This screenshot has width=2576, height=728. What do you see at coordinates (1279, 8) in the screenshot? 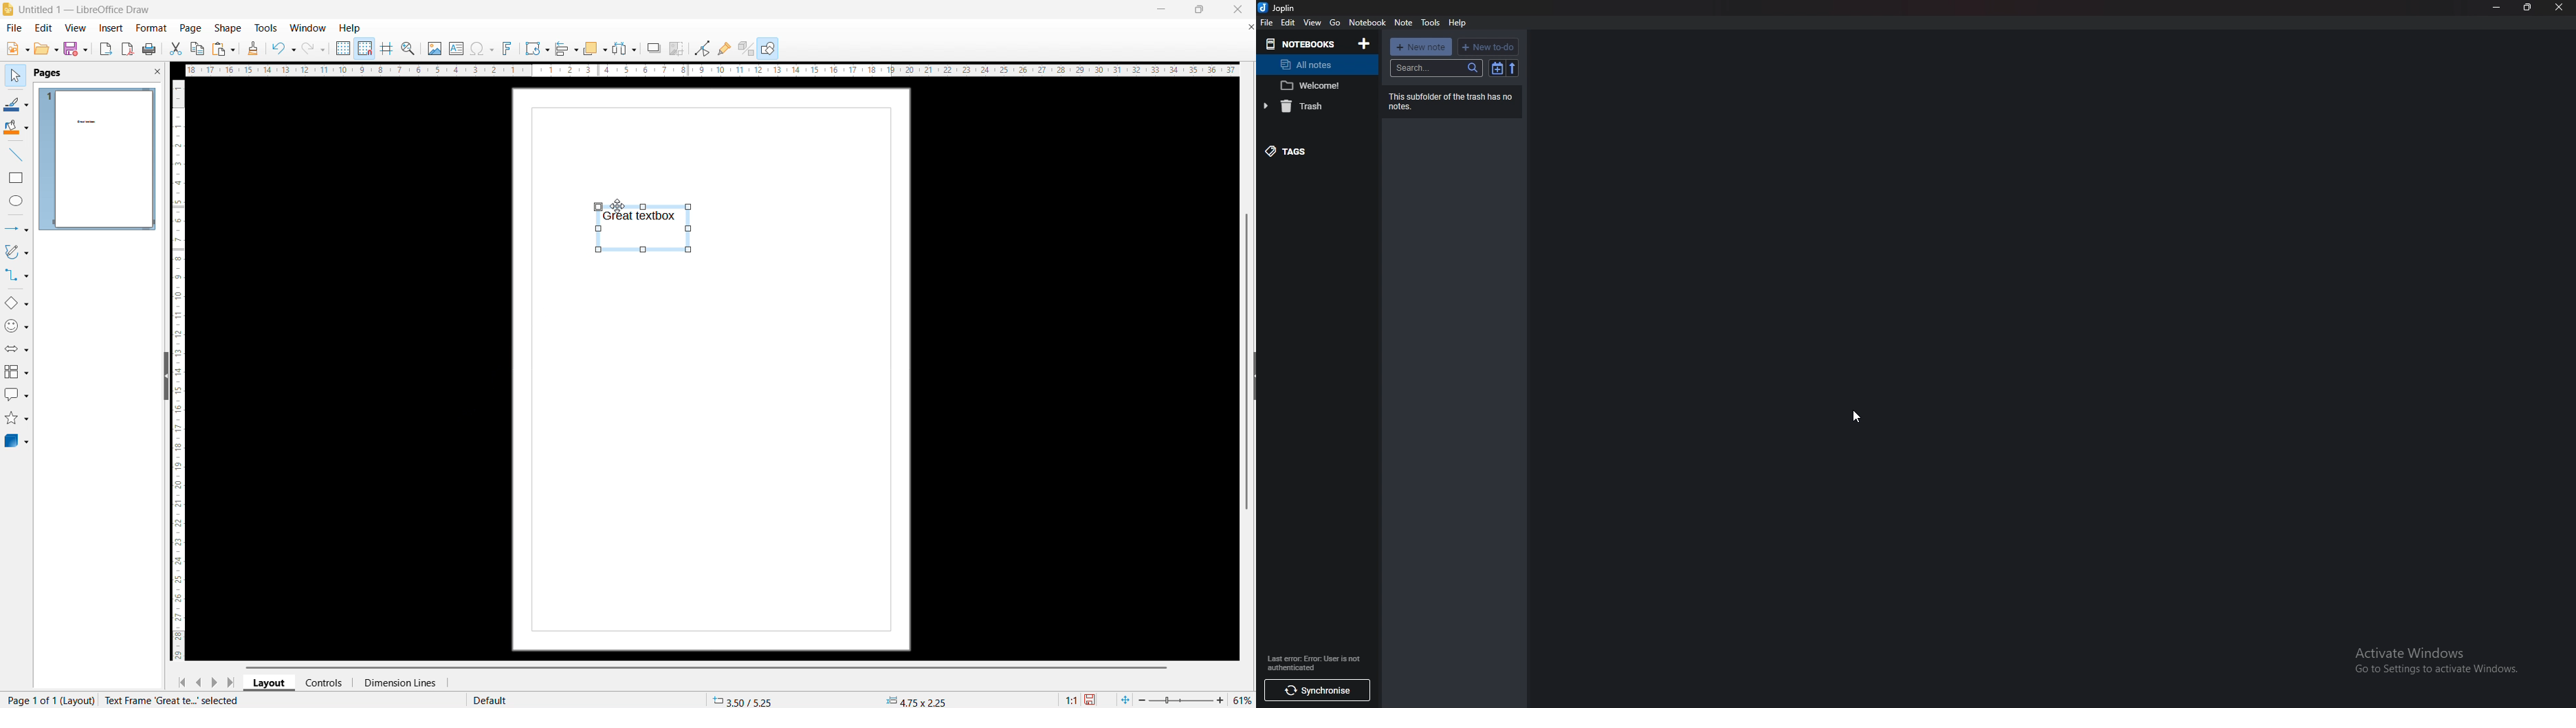
I see `joplin` at bounding box center [1279, 8].